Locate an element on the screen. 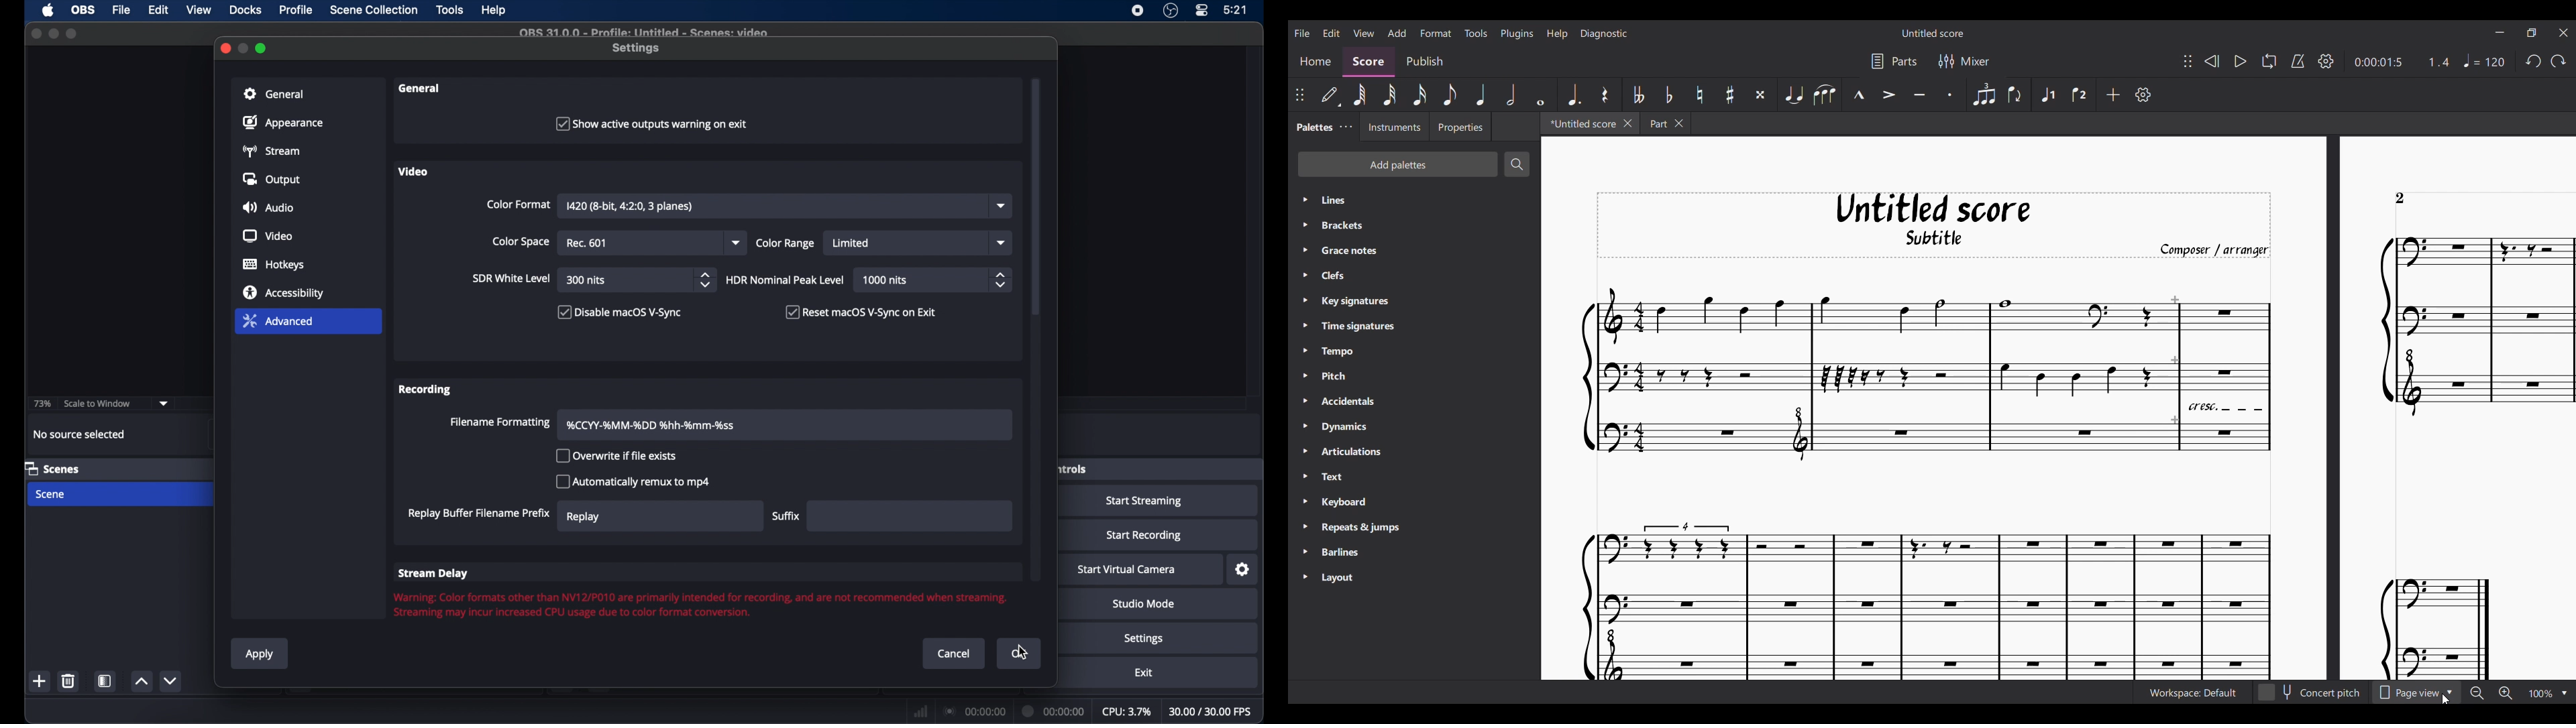 This screenshot has width=2576, height=728. Close interface is located at coordinates (2565, 33).